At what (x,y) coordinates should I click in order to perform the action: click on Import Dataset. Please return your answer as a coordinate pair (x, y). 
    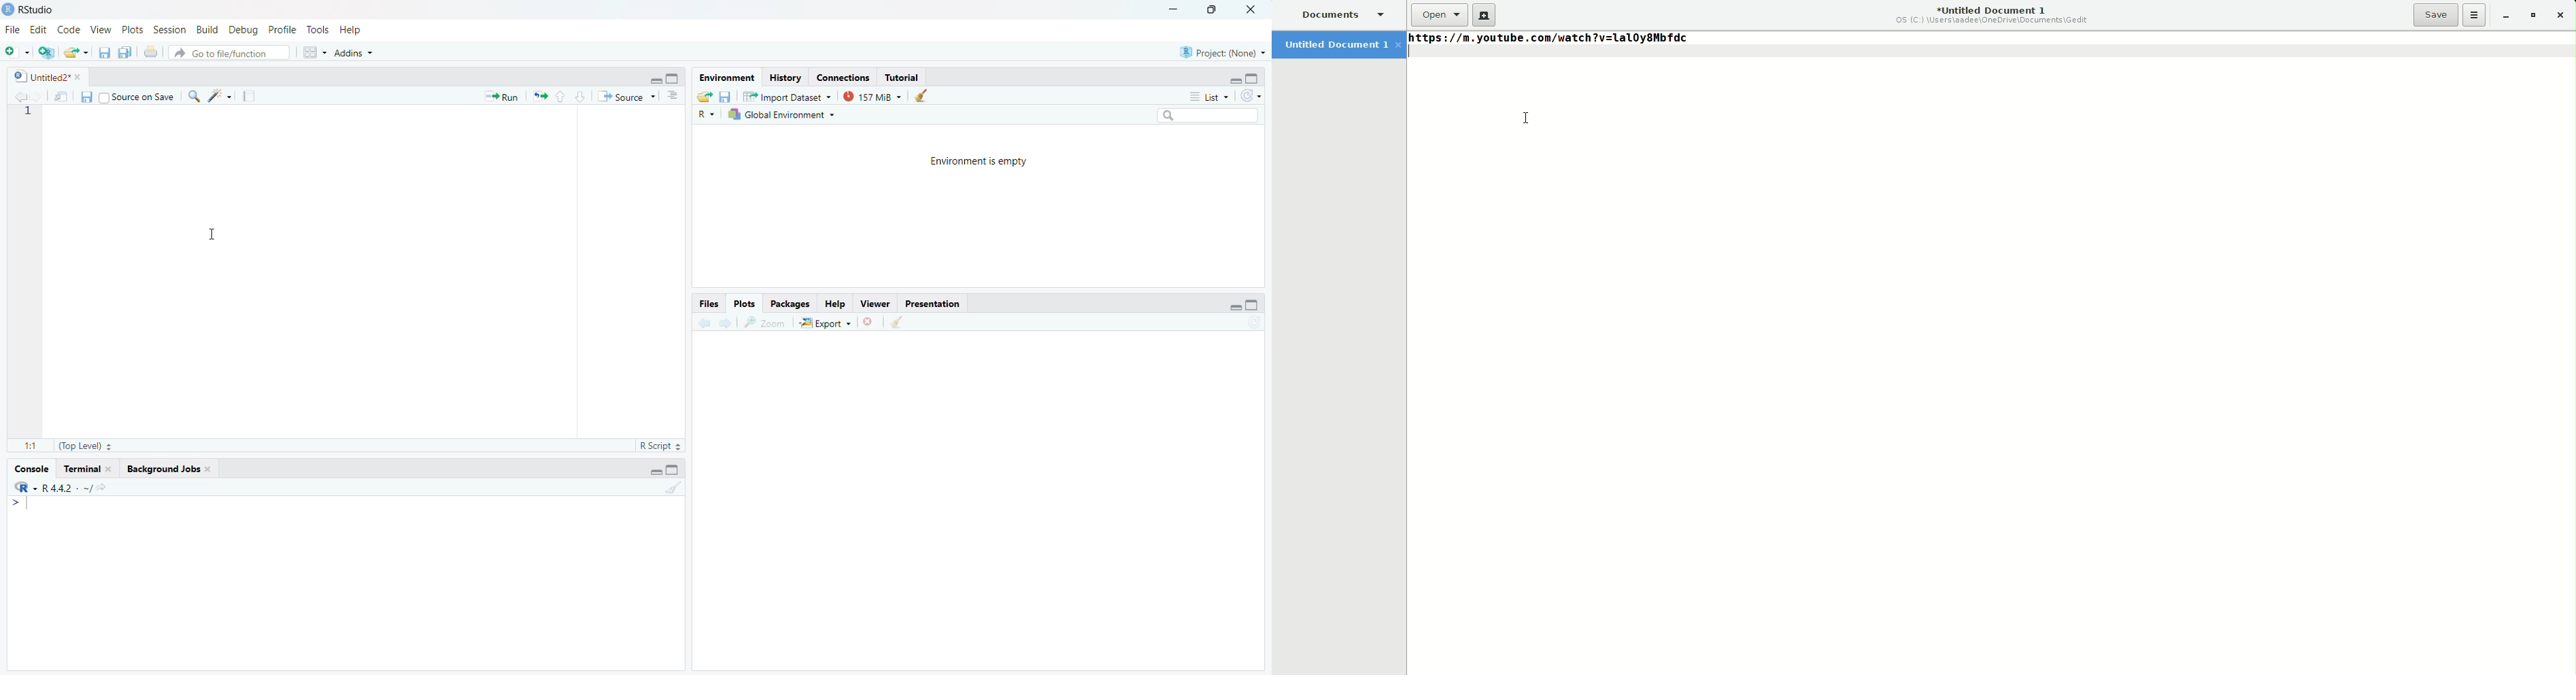
    Looking at the image, I should click on (787, 97).